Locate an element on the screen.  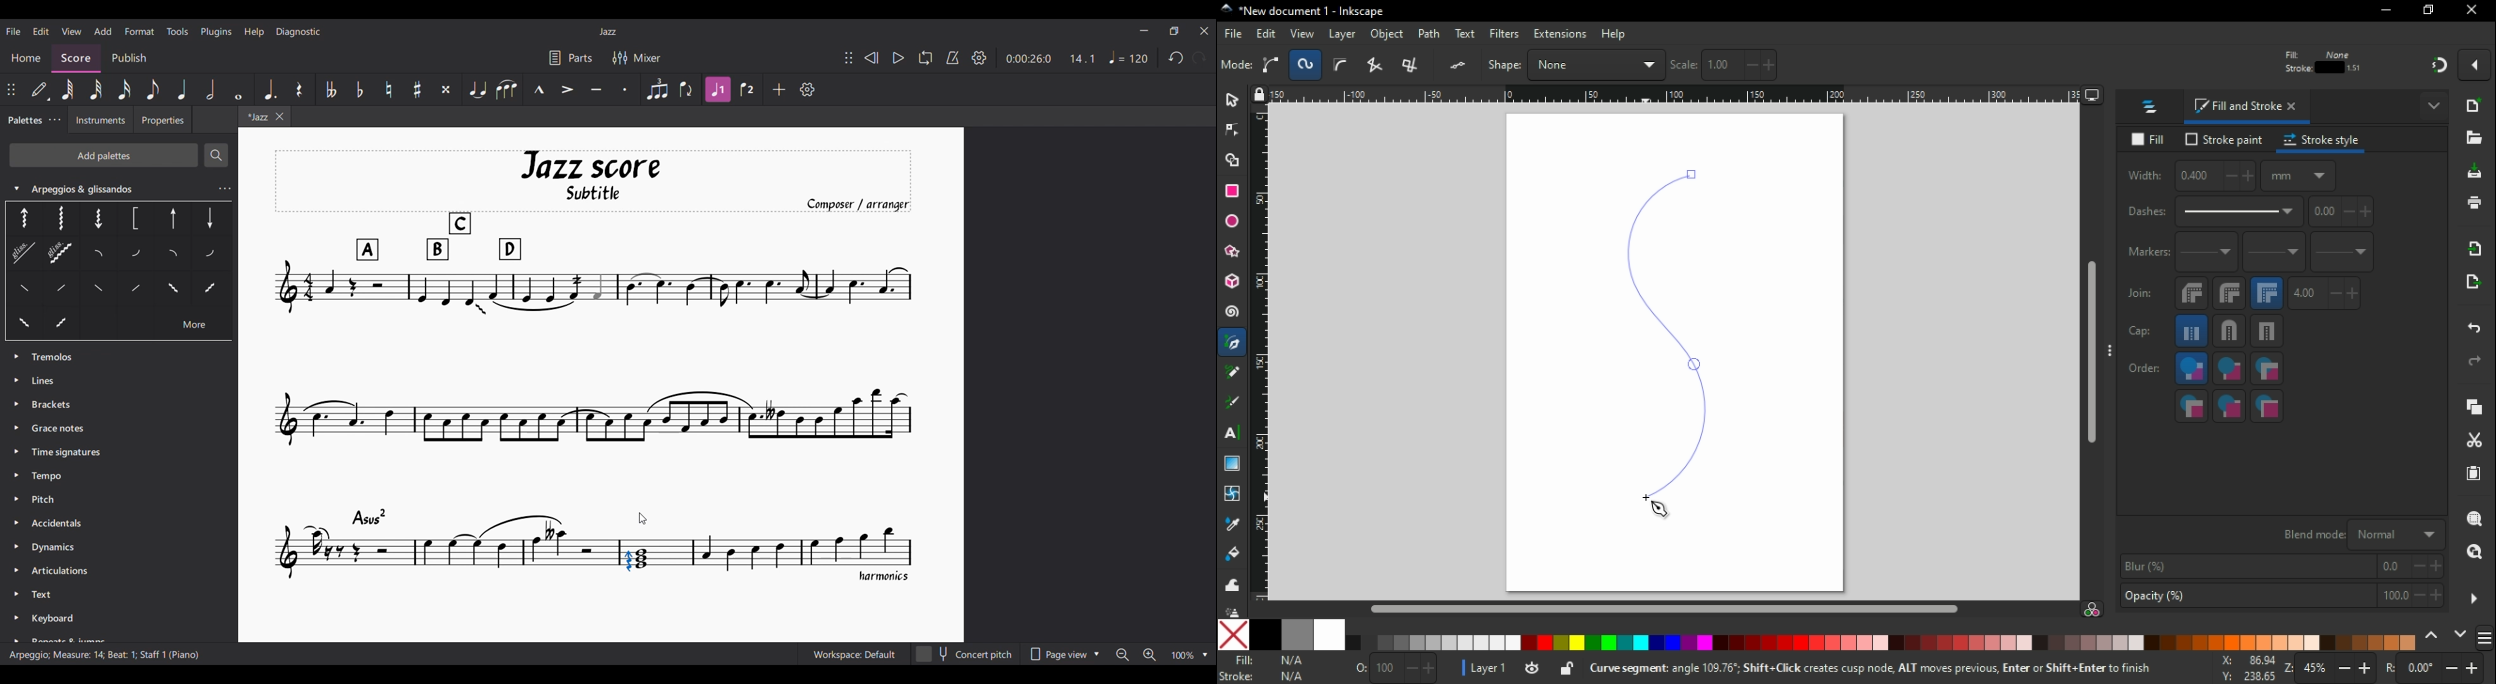
help is located at coordinates (1615, 35).